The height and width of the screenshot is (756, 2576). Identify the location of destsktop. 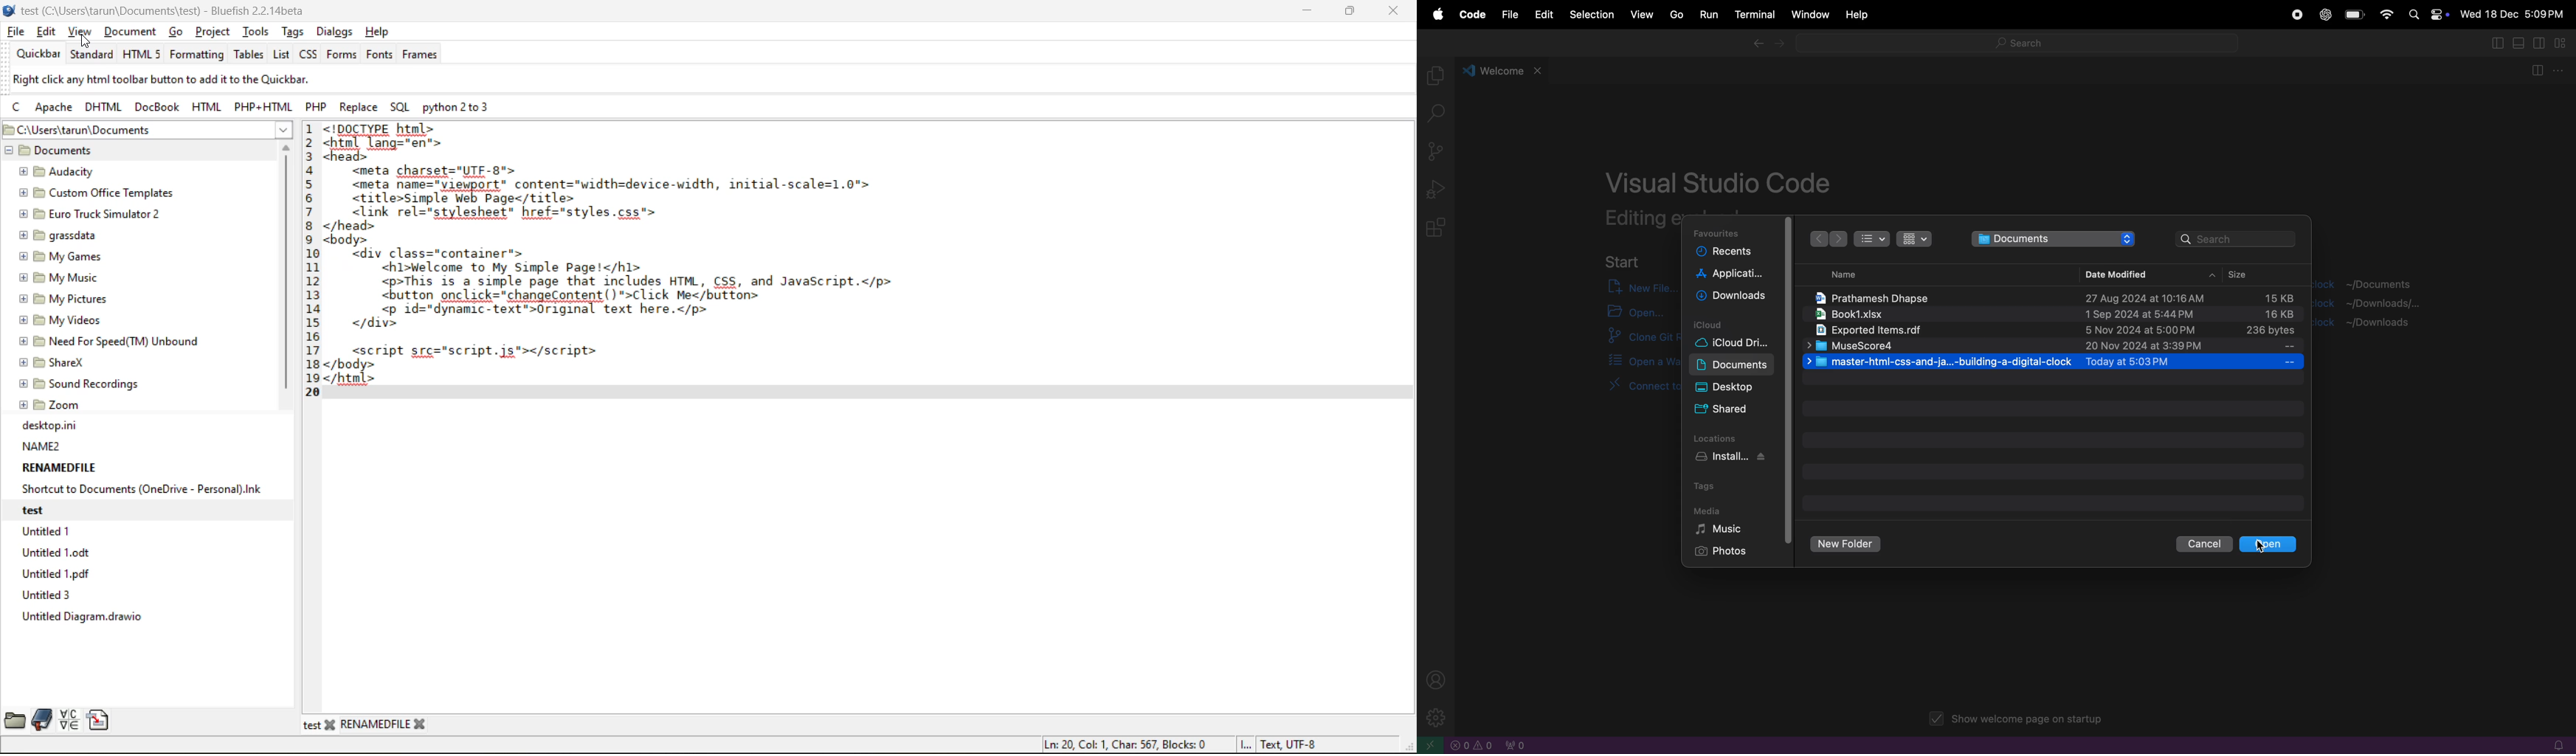
(1736, 387).